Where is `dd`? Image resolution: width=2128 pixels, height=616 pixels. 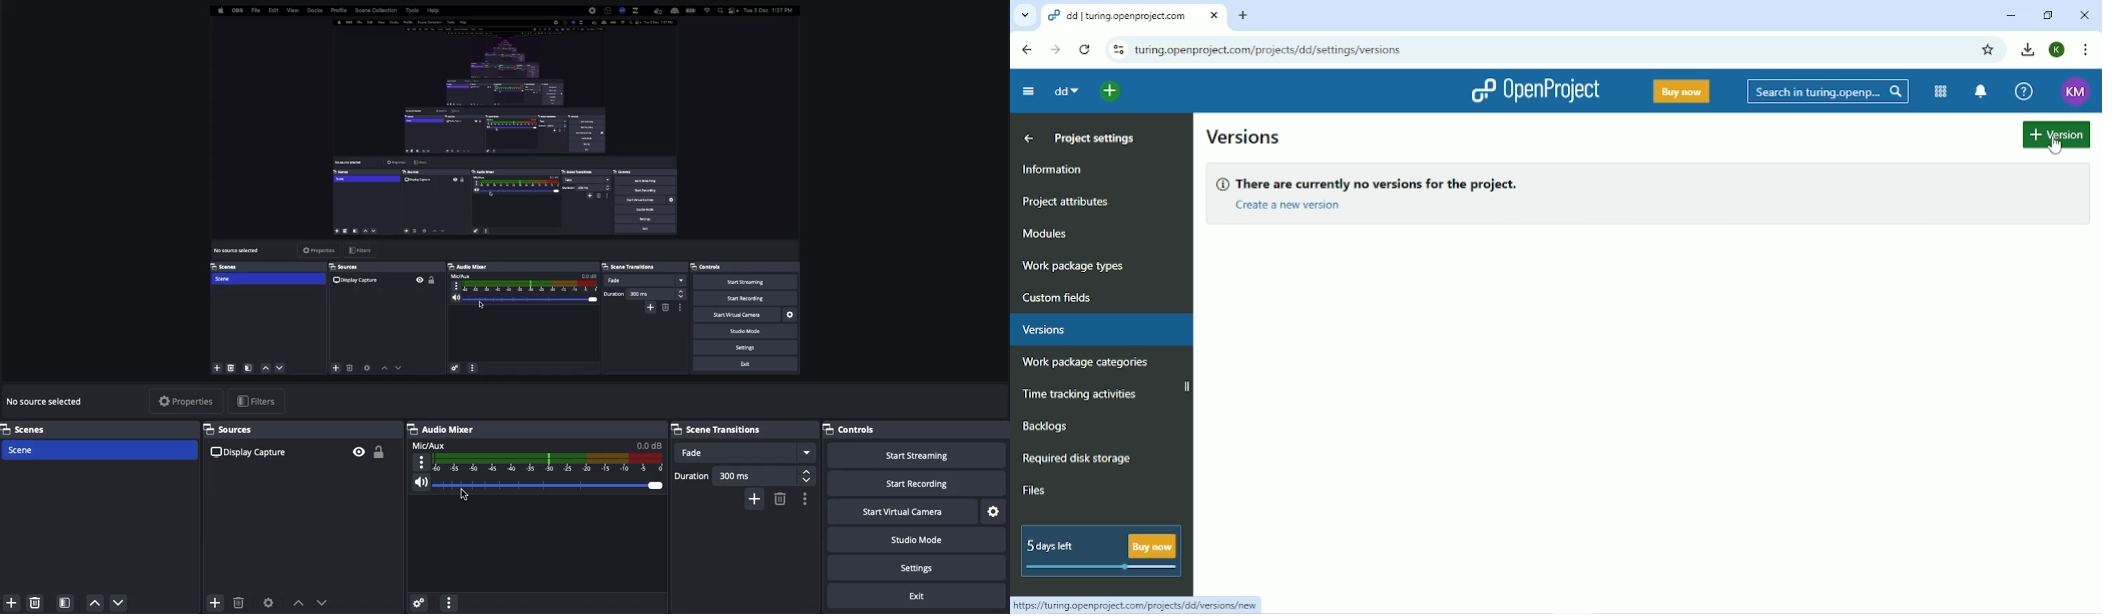
dd is located at coordinates (1067, 90).